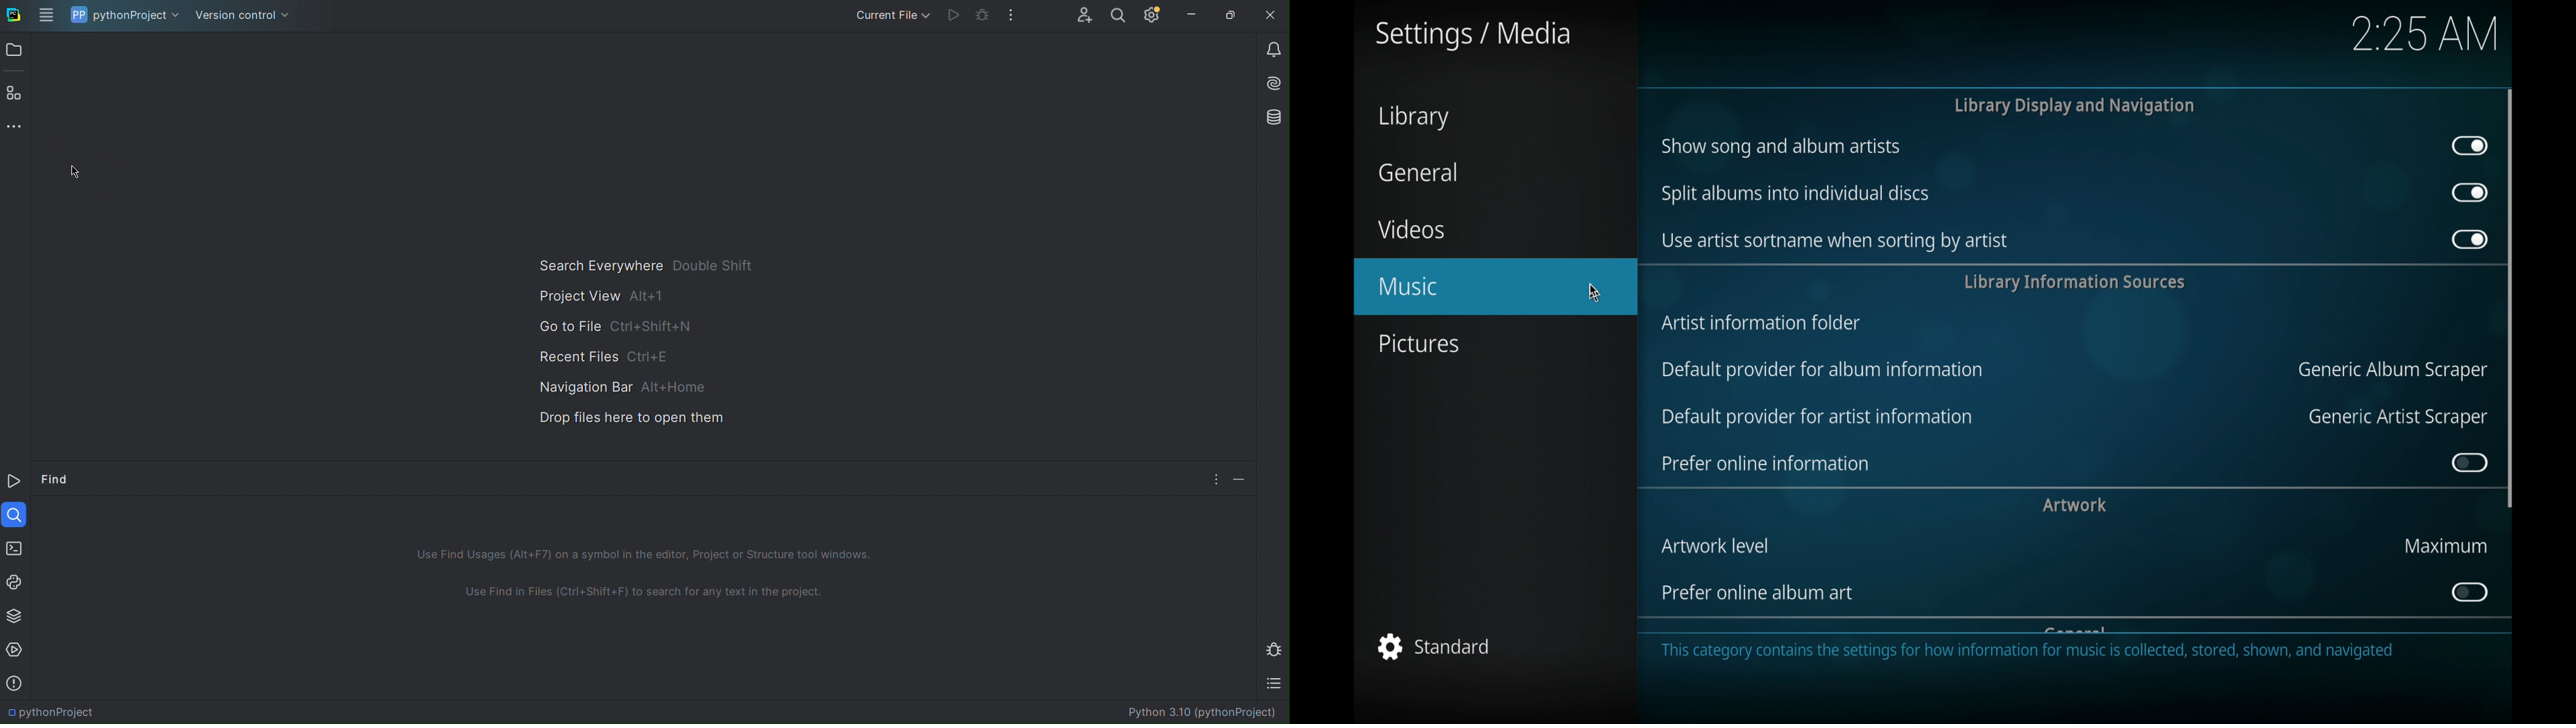  I want to click on library information services, so click(2074, 283).